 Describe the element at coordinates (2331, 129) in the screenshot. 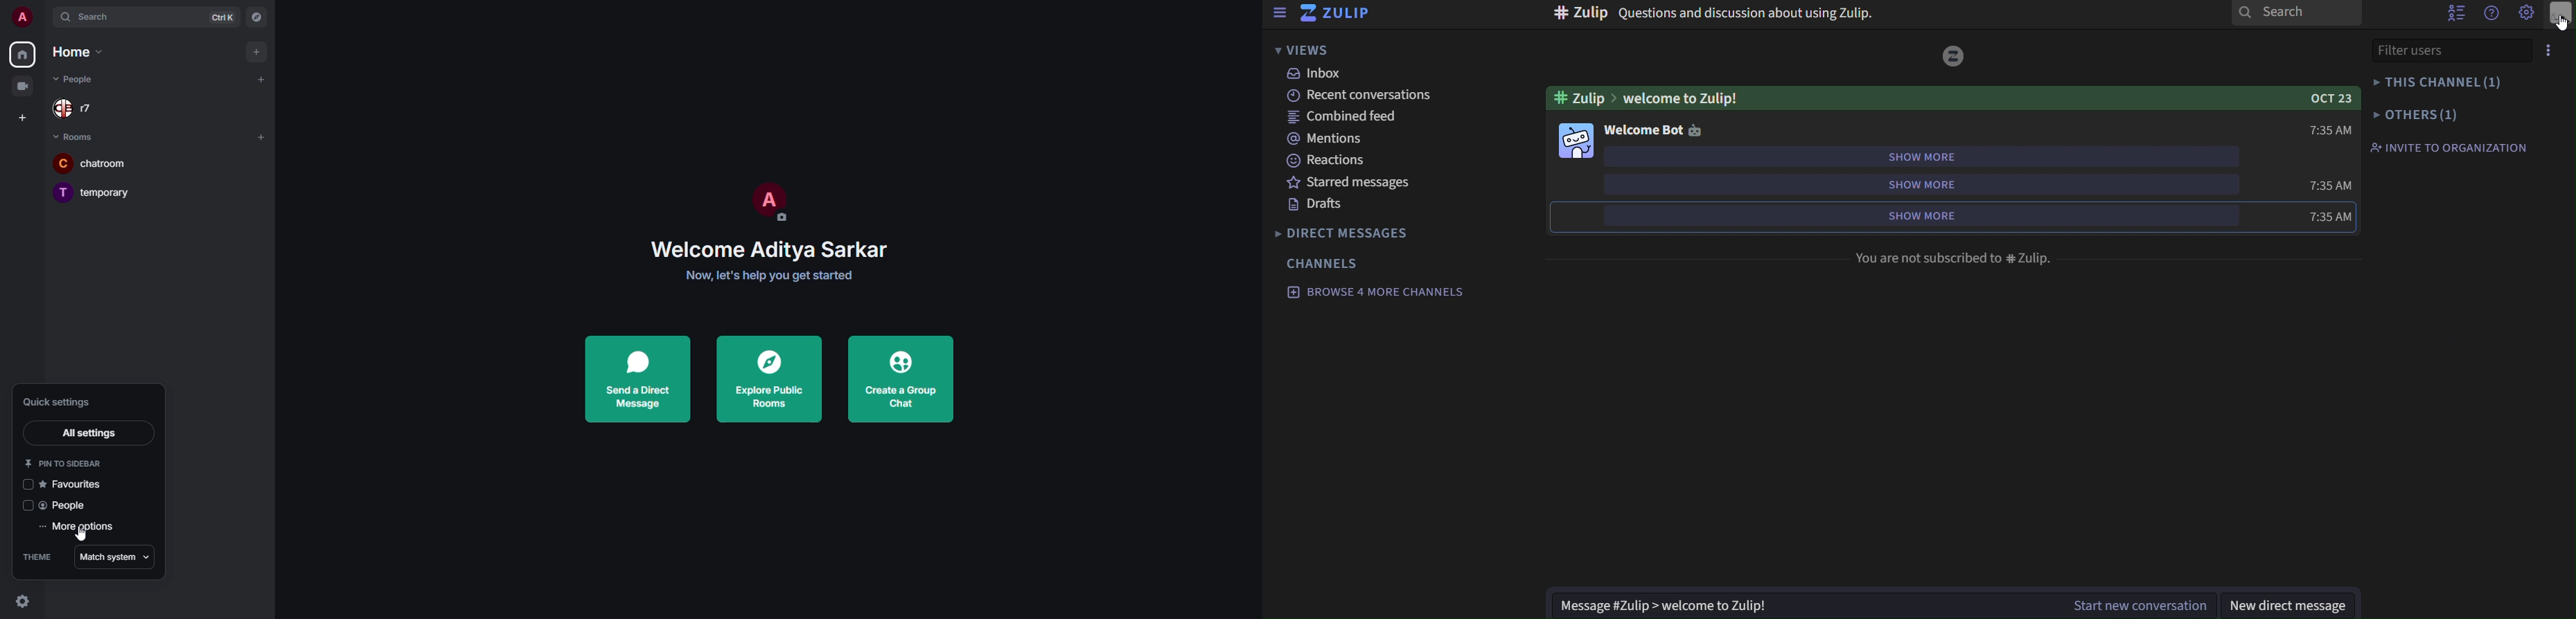

I see `7:35 AM` at that location.